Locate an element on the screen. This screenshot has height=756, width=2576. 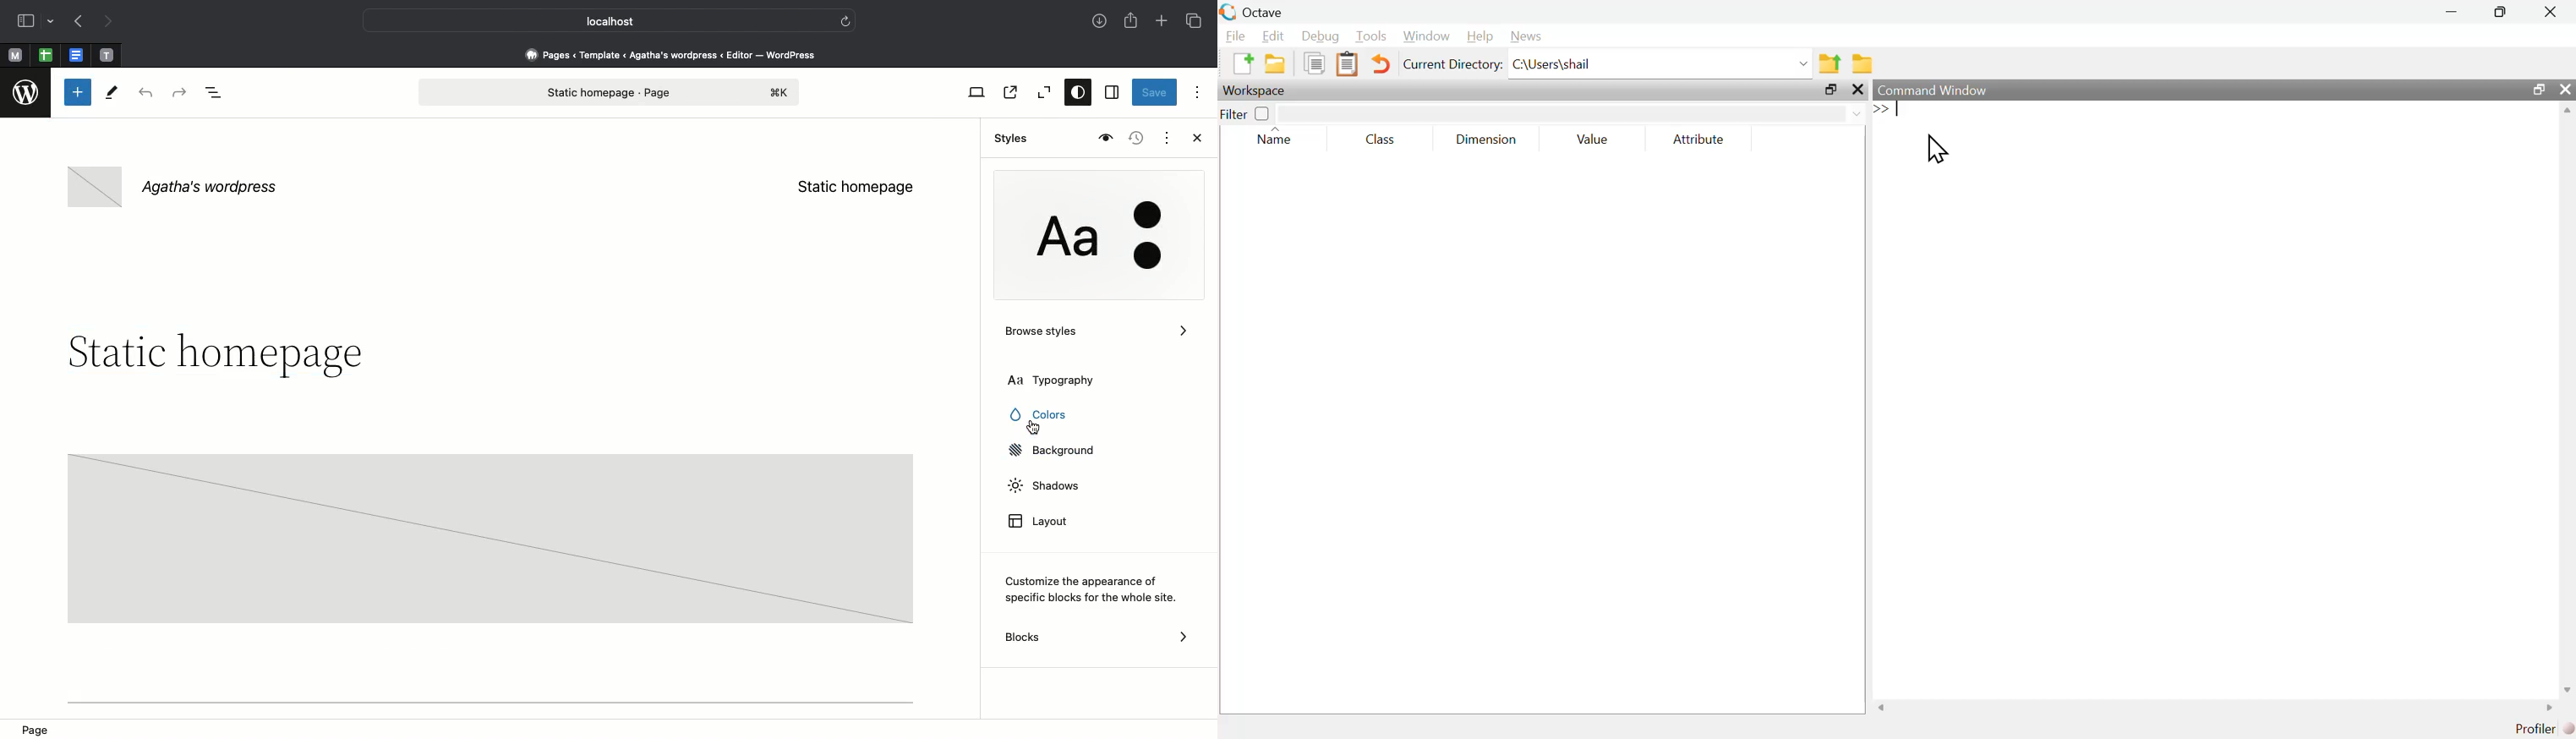
cursor is located at coordinates (1940, 149).